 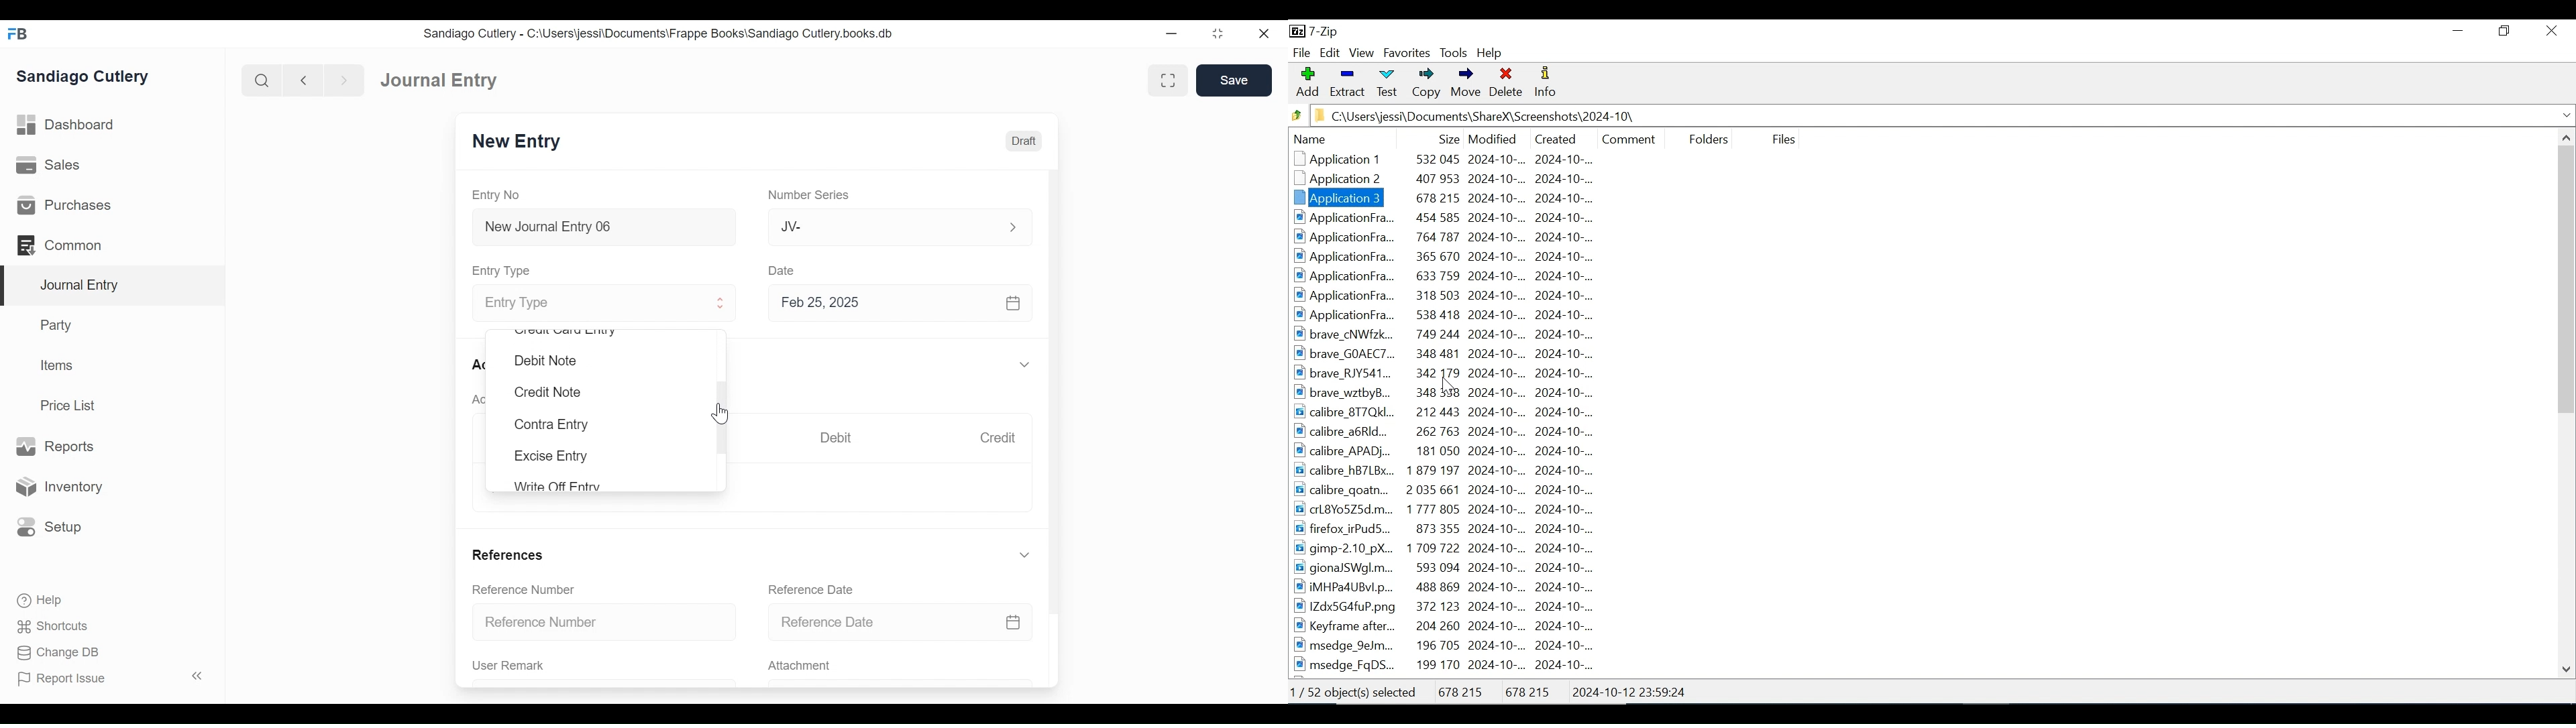 What do you see at coordinates (1301, 52) in the screenshot?
I see `File` at bounding box center [1301, 52].